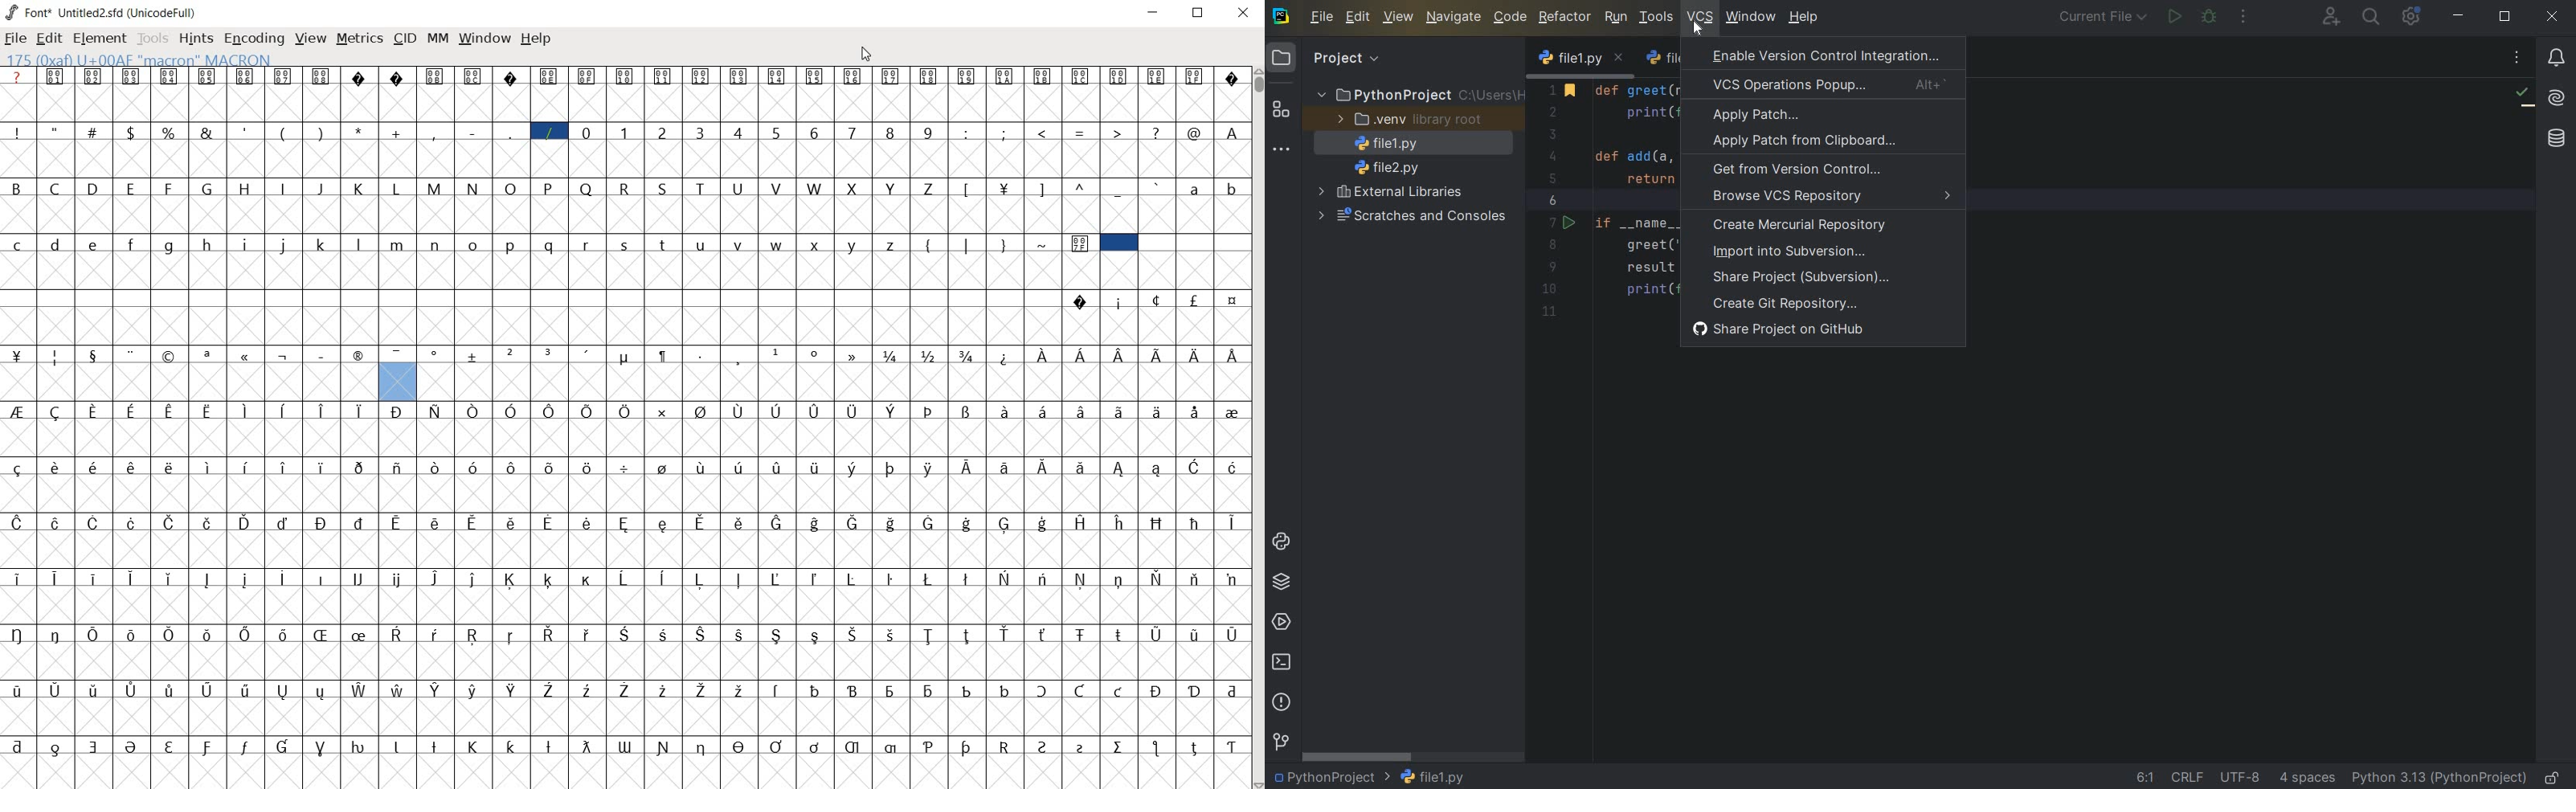  Describe the element at coordinates (1230, 578) in the screenshot. I see `Symbol` at that location.